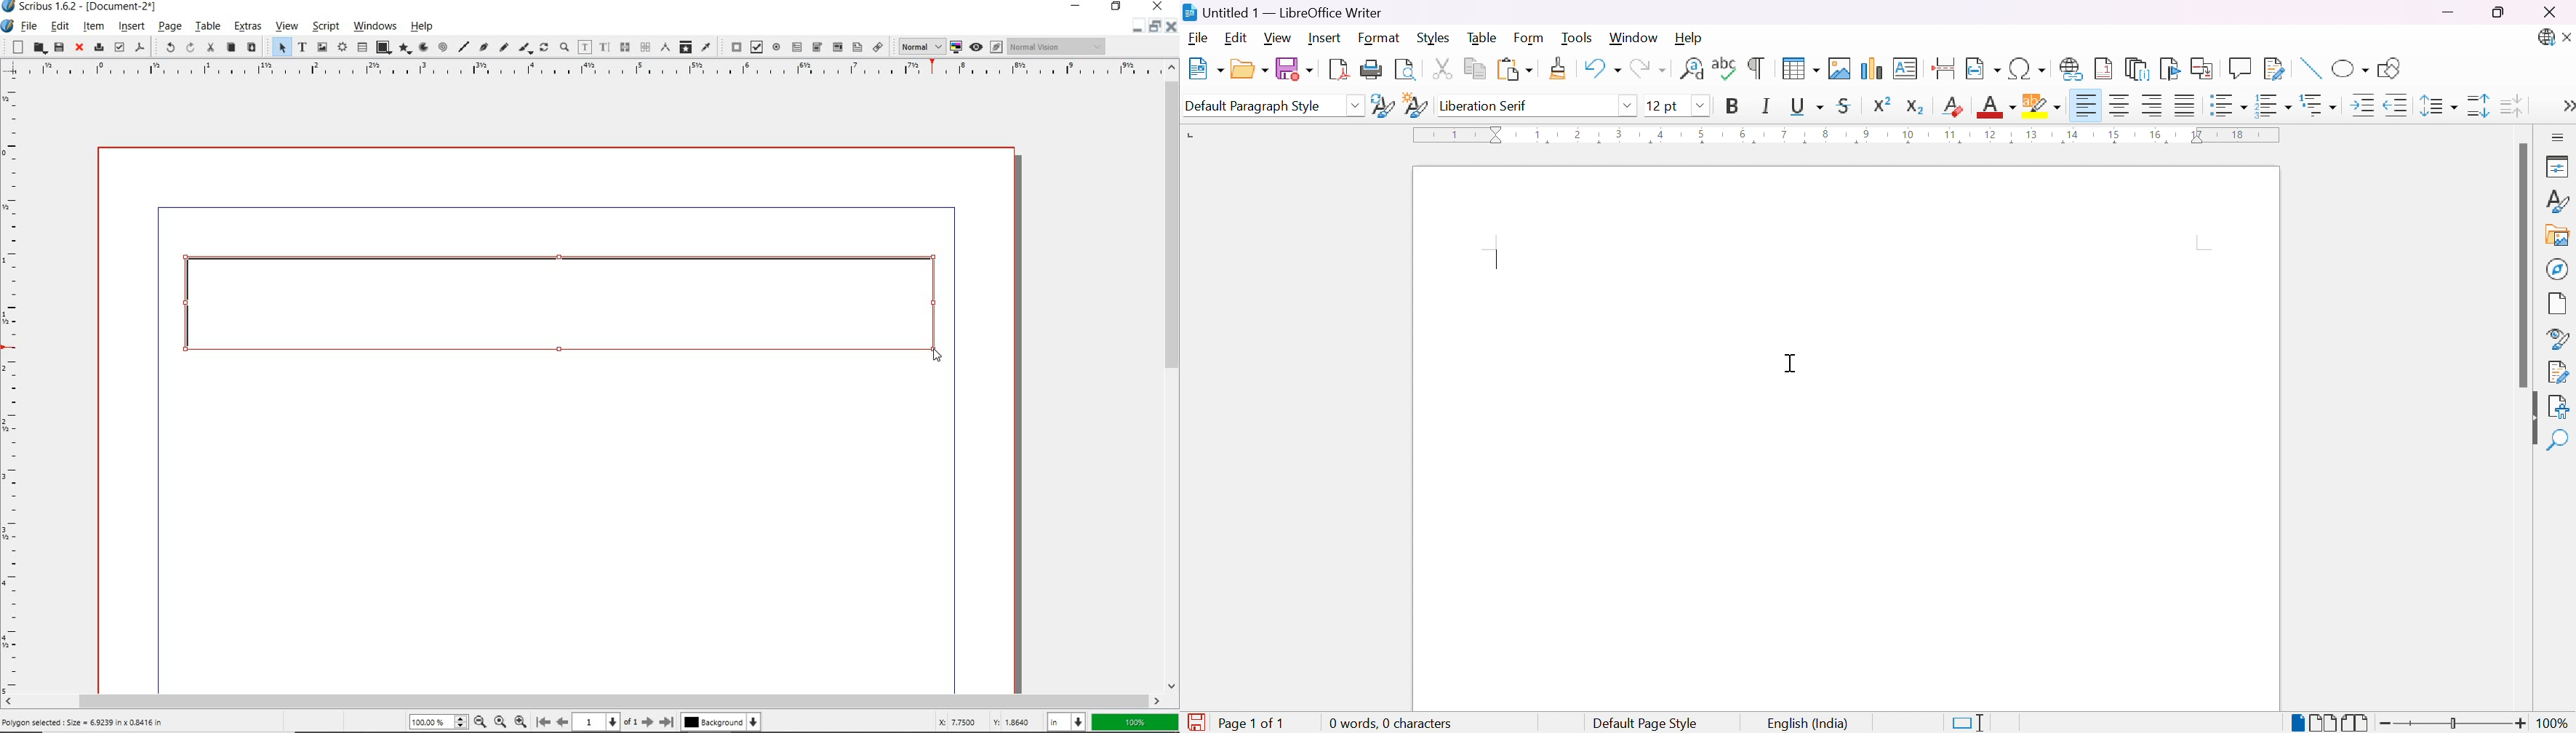 The width and height of the screenshot is (2576, 756). I want to click on new, so click(15, 46).